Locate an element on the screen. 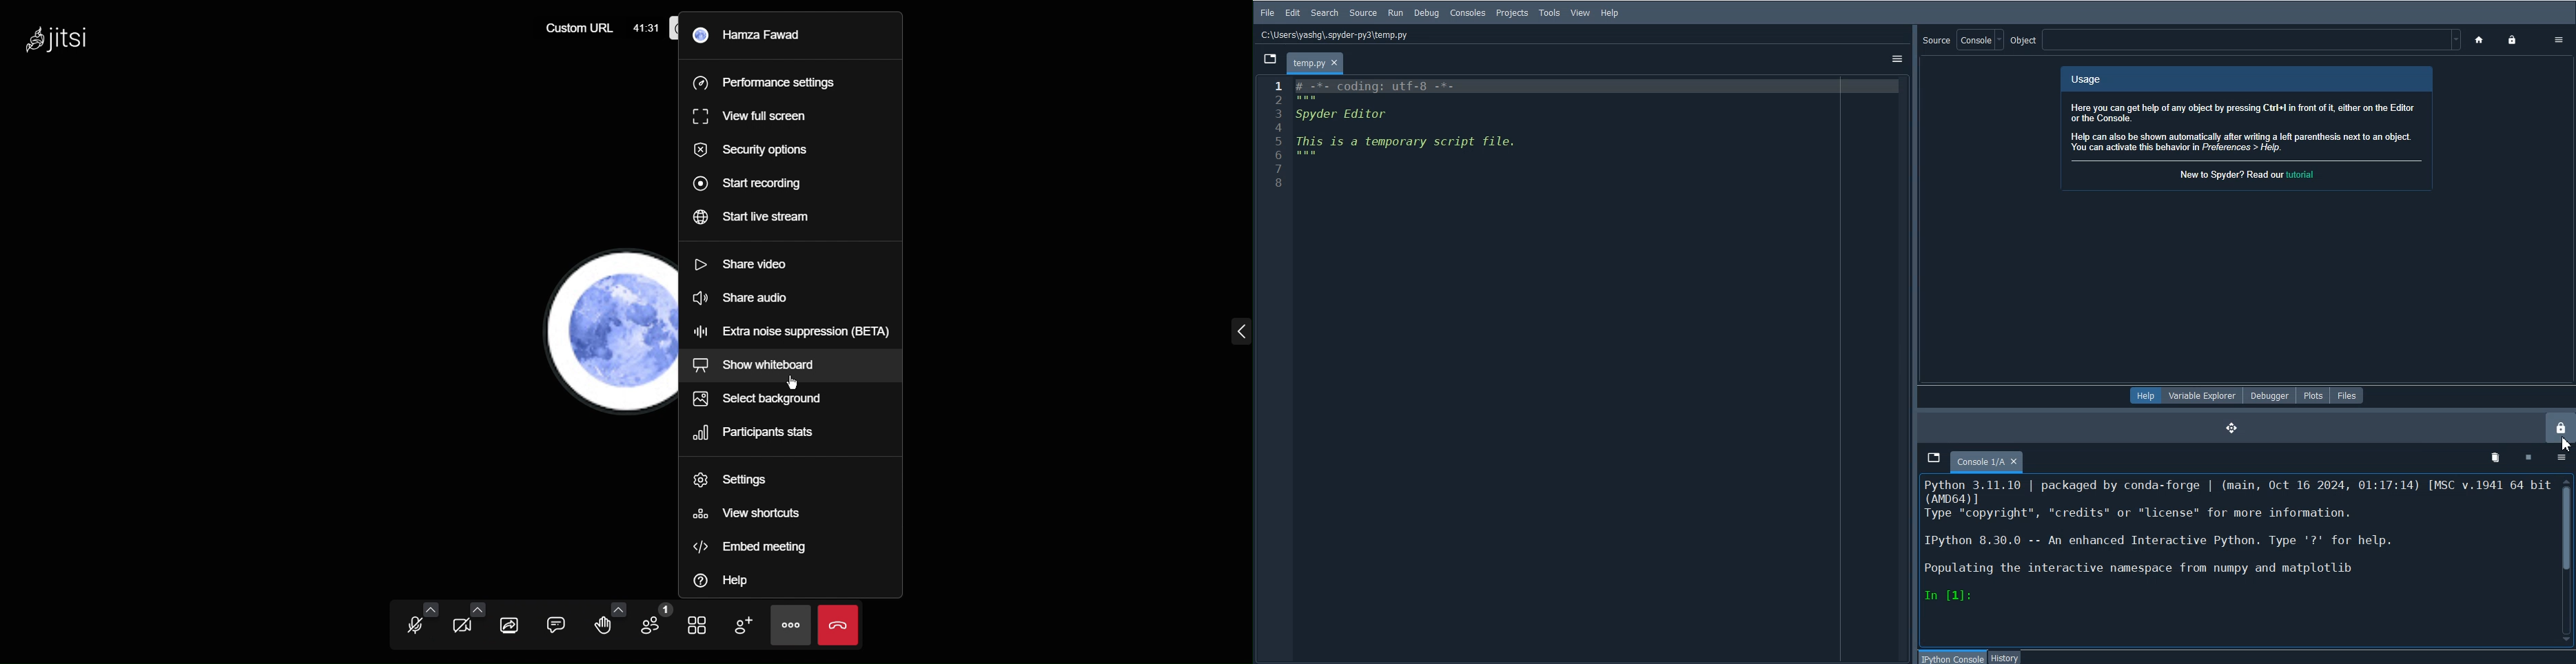  41:31 is located at coordinates (646, 25).